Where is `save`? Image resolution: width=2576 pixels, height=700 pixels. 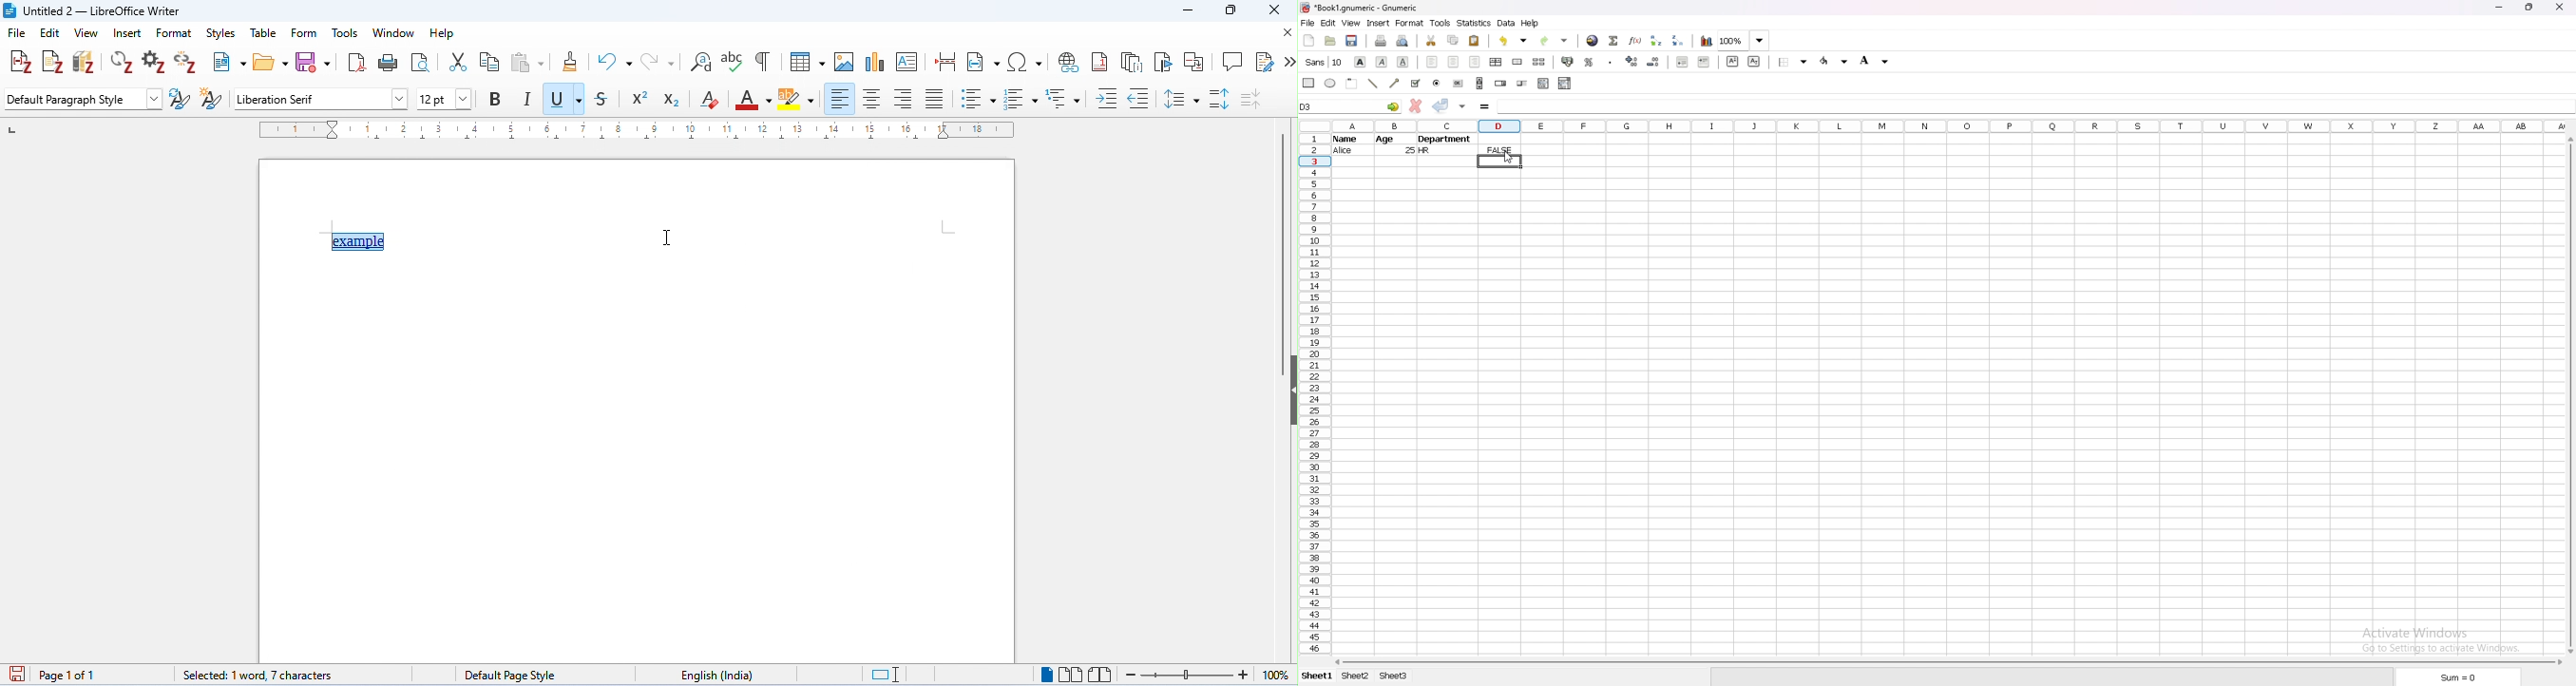
save is located at coordinates (314, 62).